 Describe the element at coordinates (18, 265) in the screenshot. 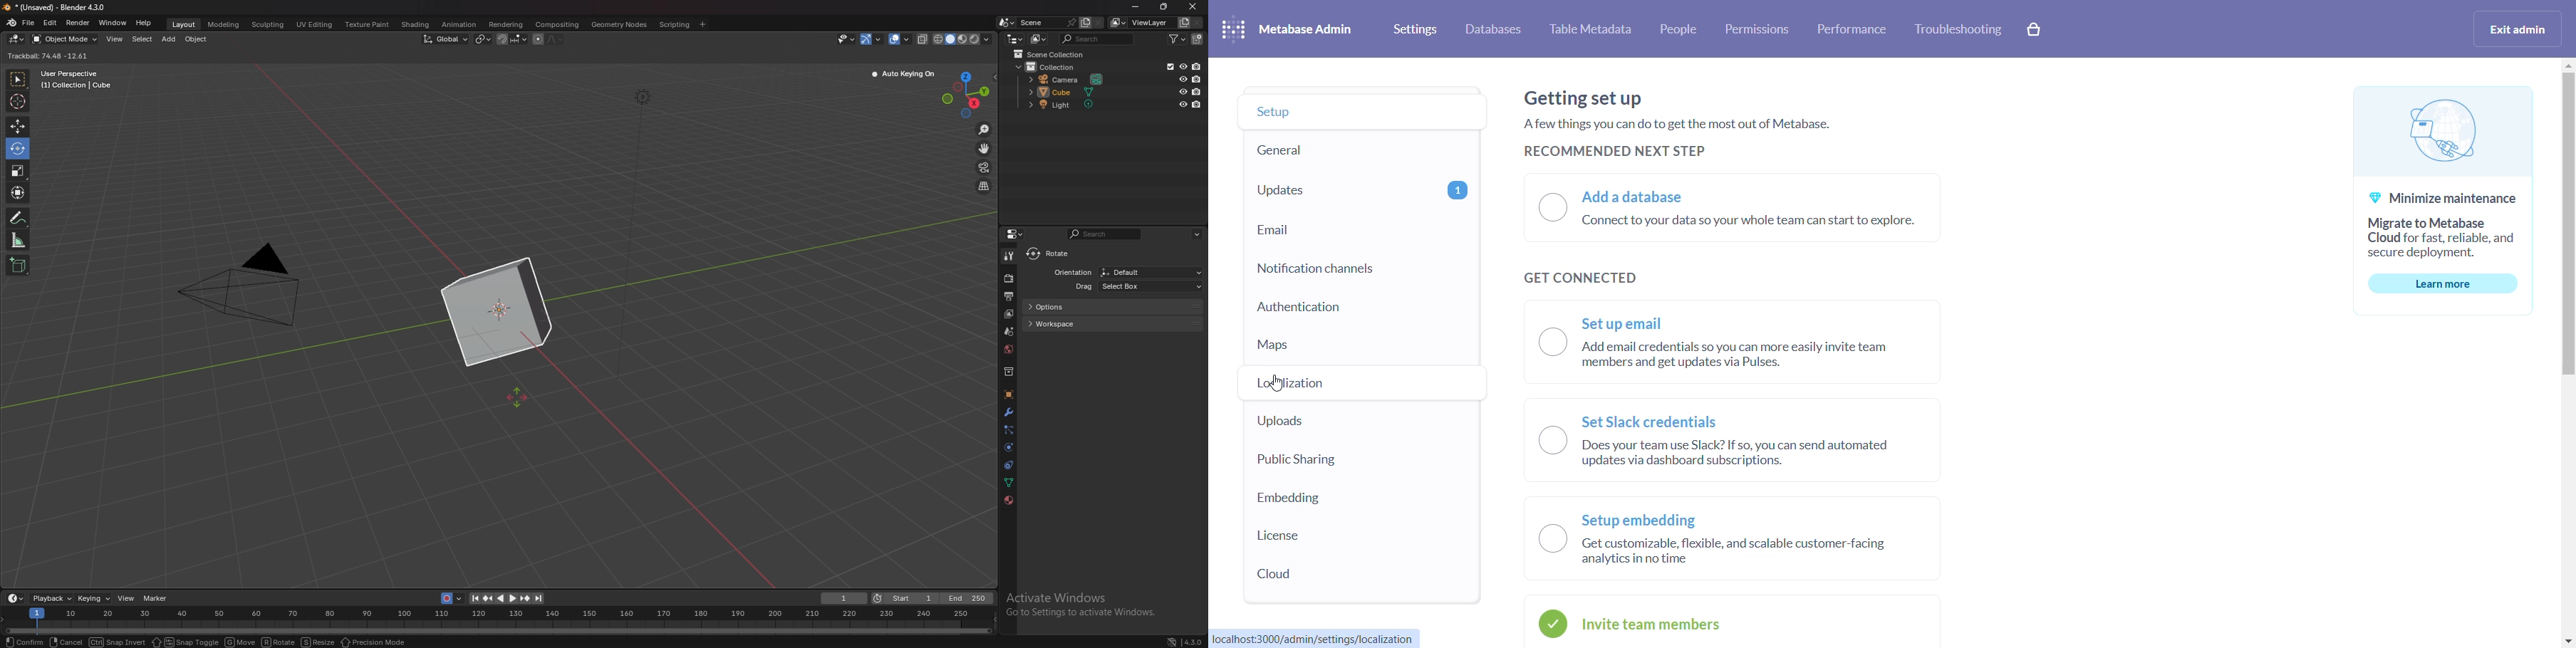

I see `add cube` at that location.